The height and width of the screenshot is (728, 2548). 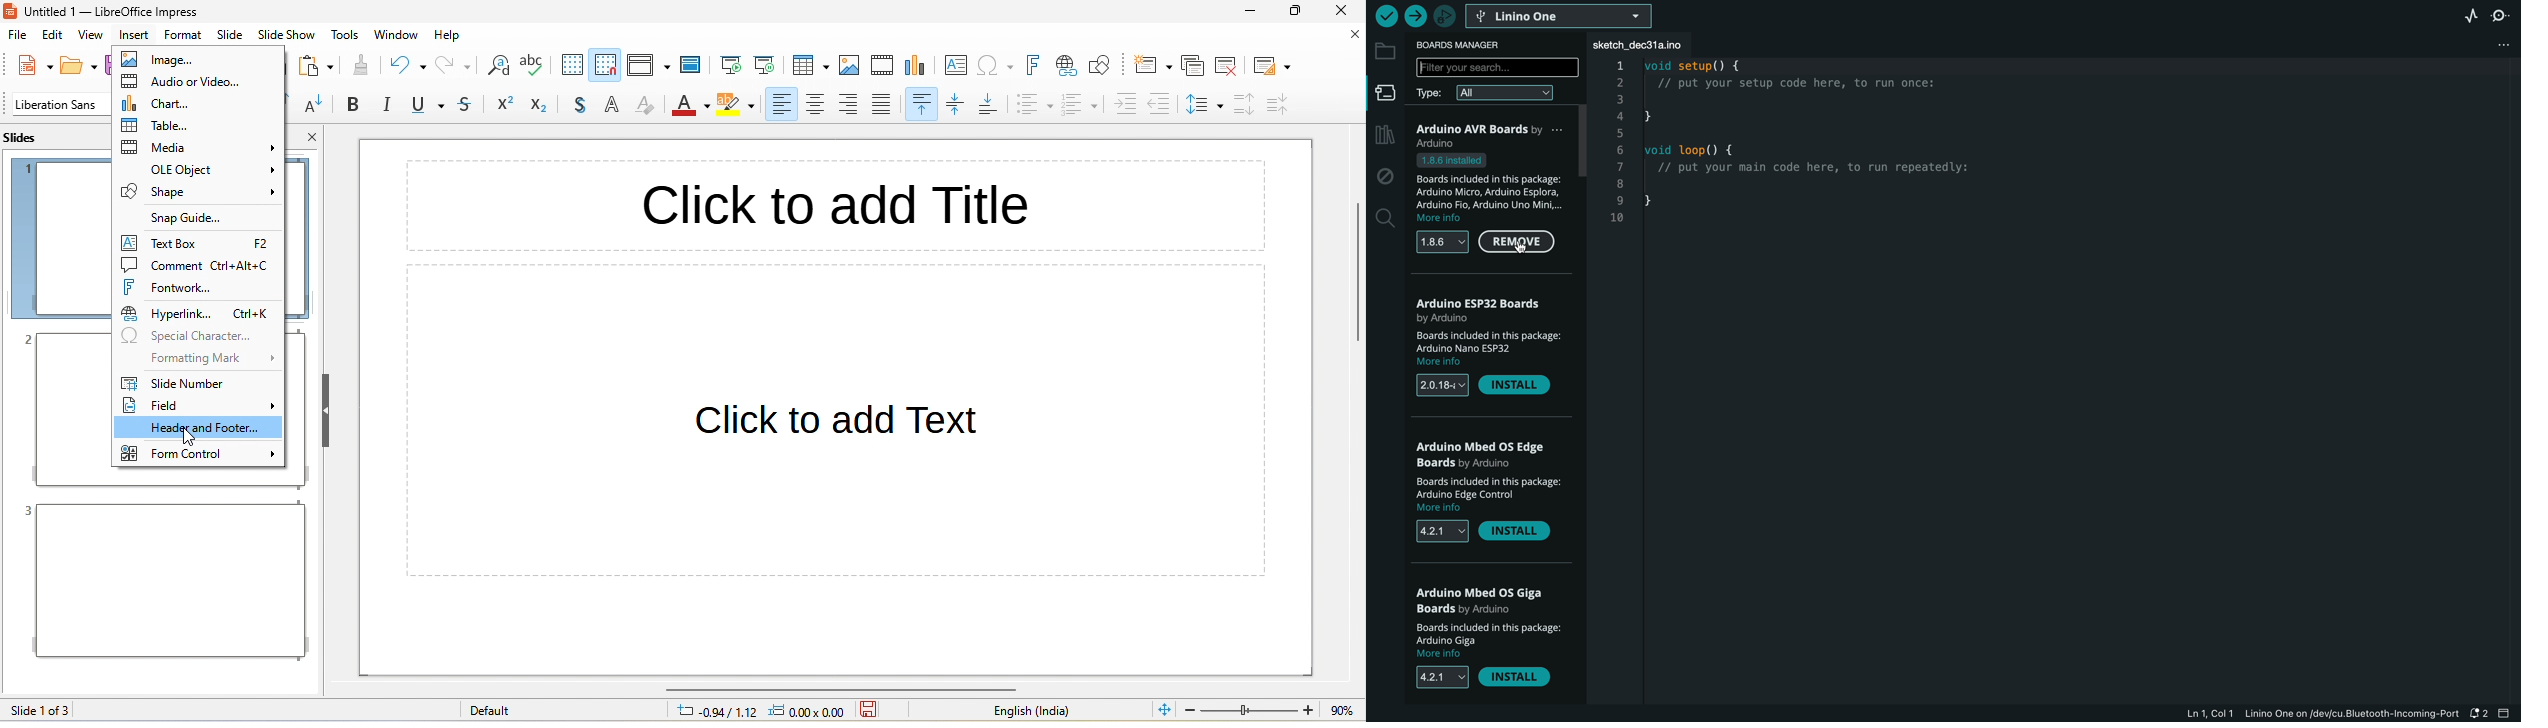 What do you see at coordinates (1297, 12) in the screenshot?
I see `maximize` at bounding box center [1297, 12].